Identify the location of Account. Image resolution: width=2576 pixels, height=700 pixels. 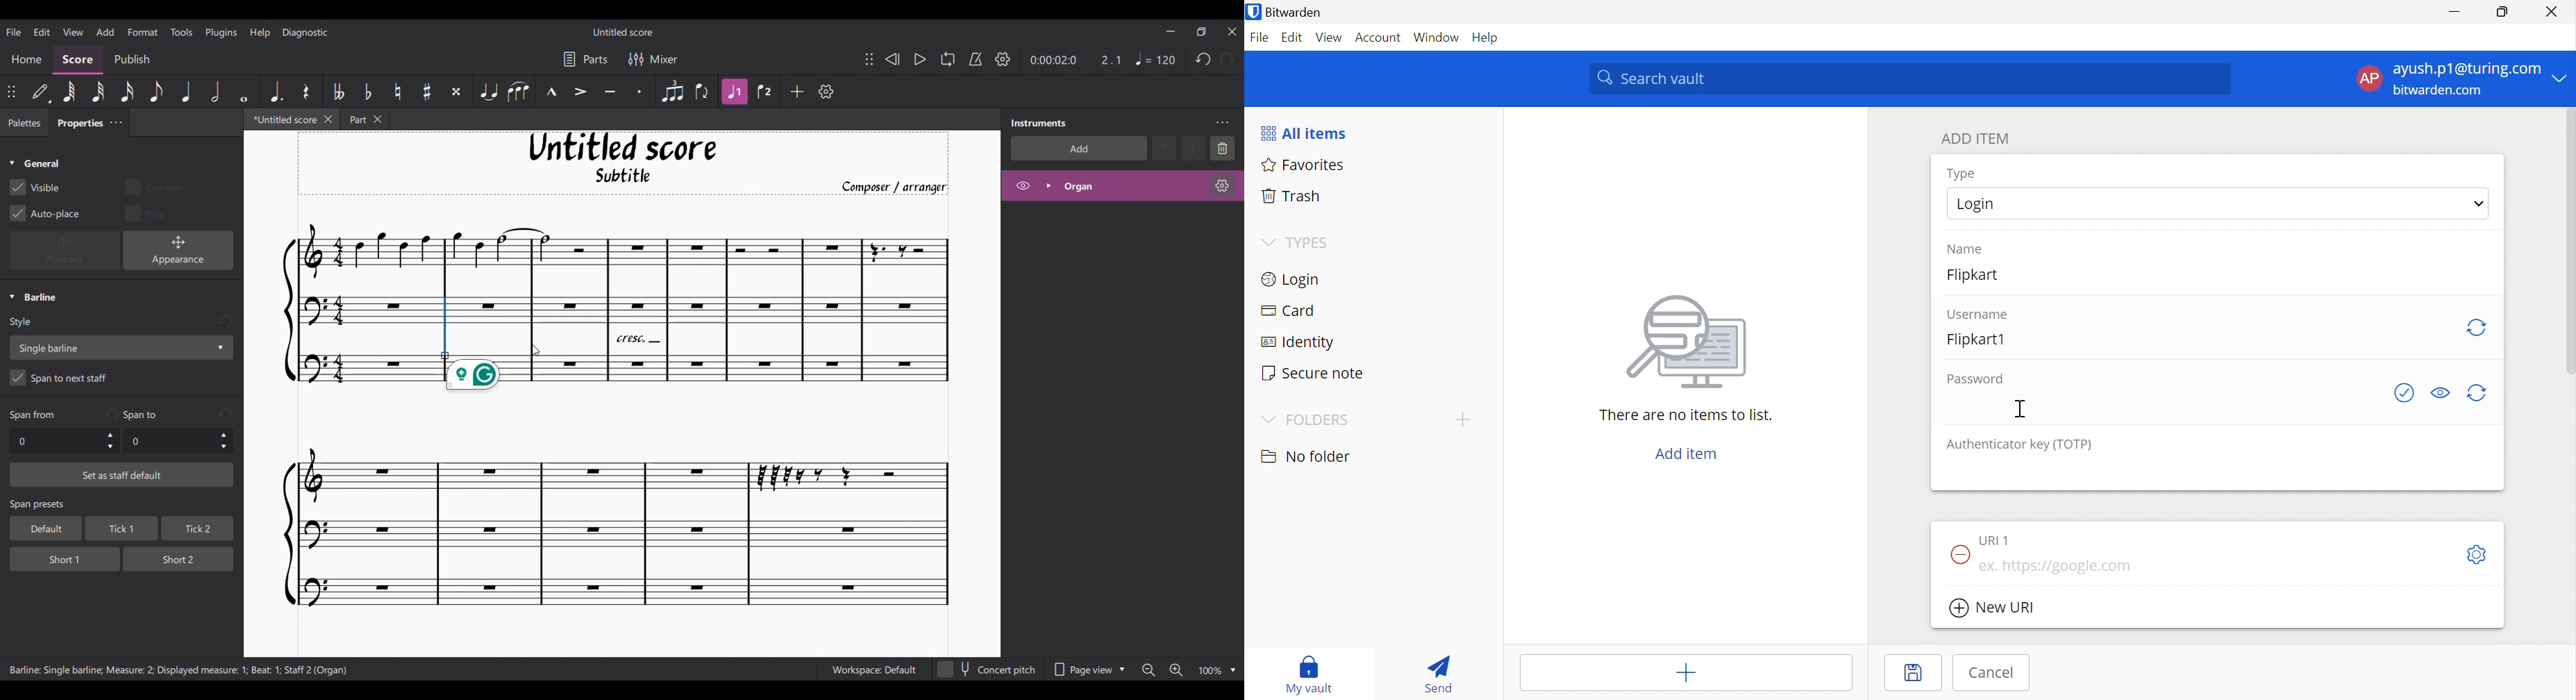
(1379, 38).